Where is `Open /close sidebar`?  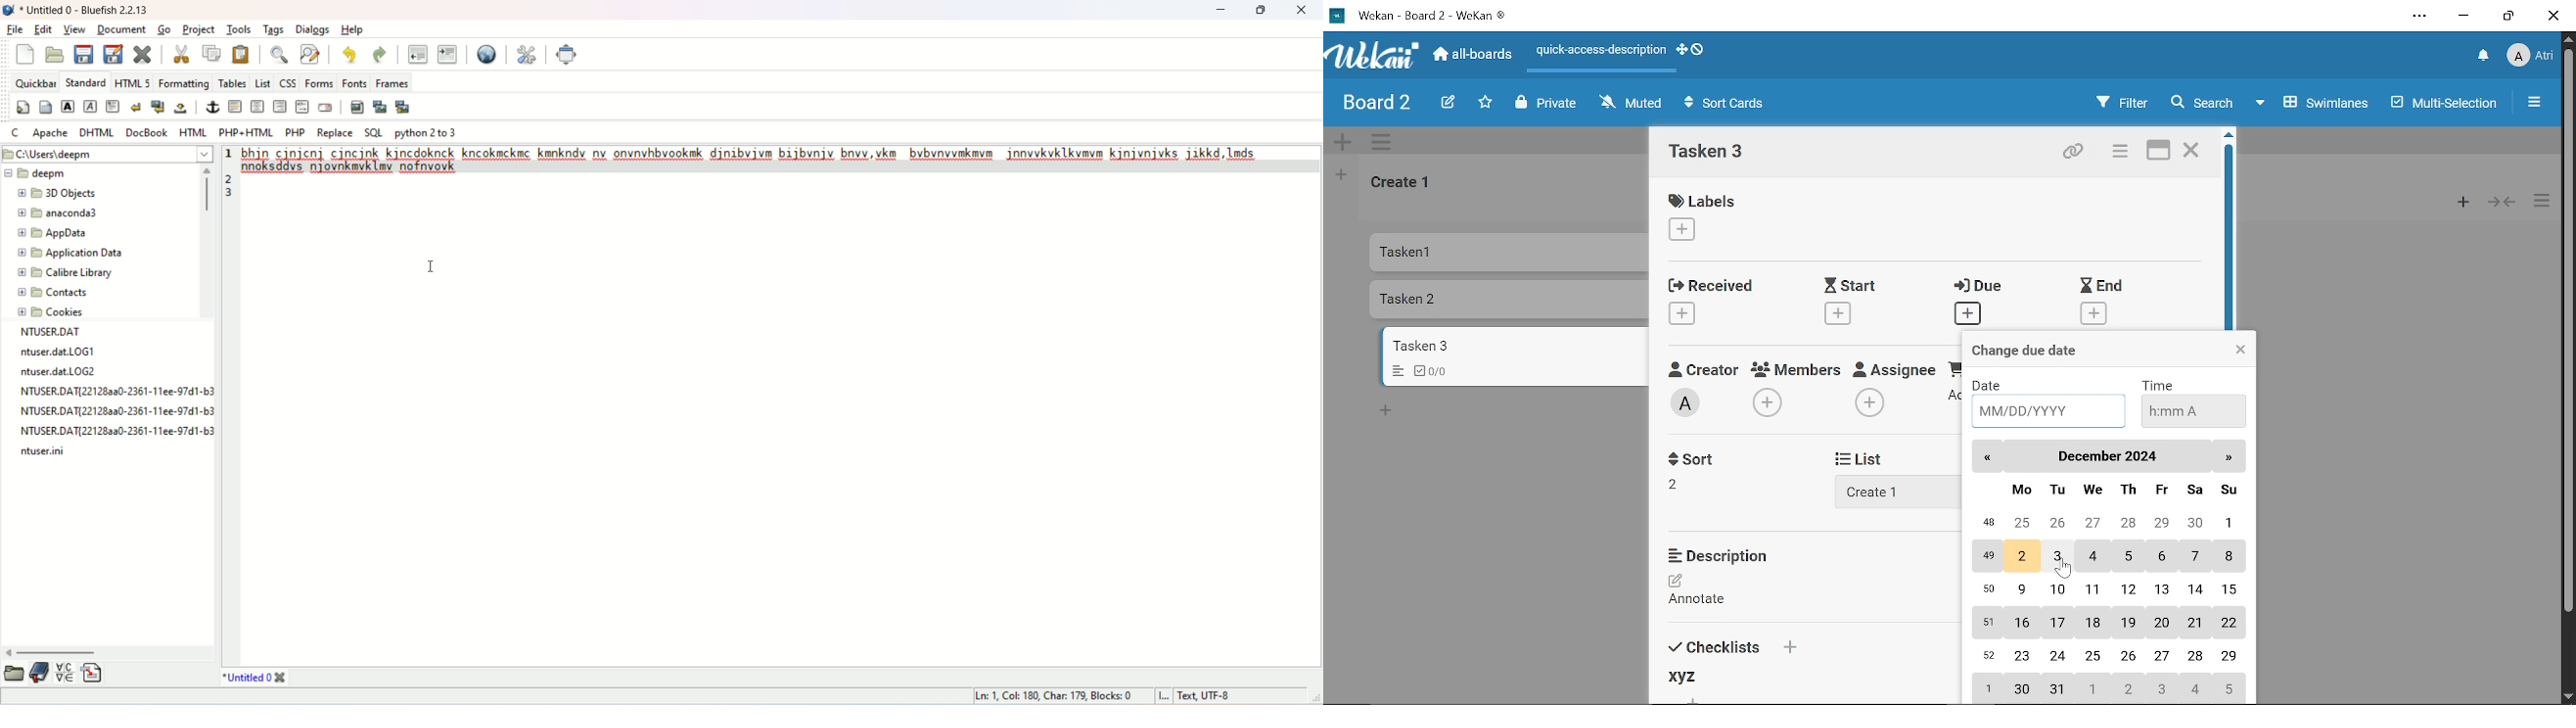
Open /close sidebar is located at coordinates (2540, 104).